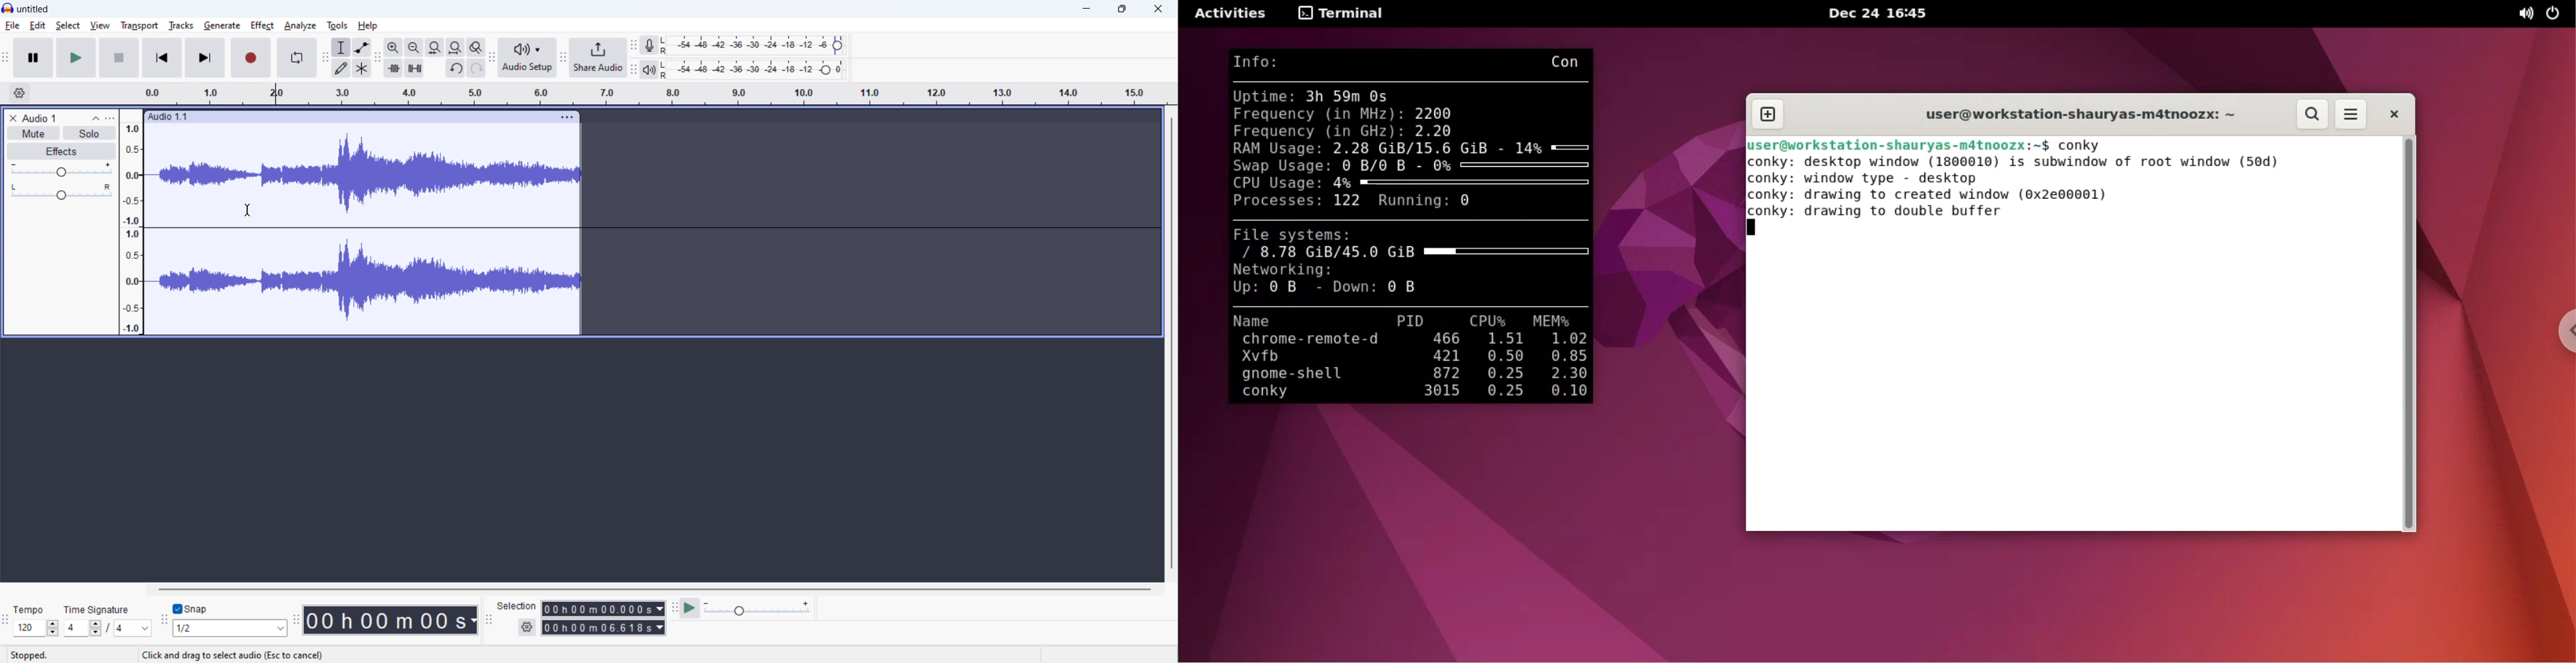 The width and height of the screenshot is (2576, 672). Describe the element at coordinates (110, 118) in the screenshot. I see `track control panel menu` at that location.